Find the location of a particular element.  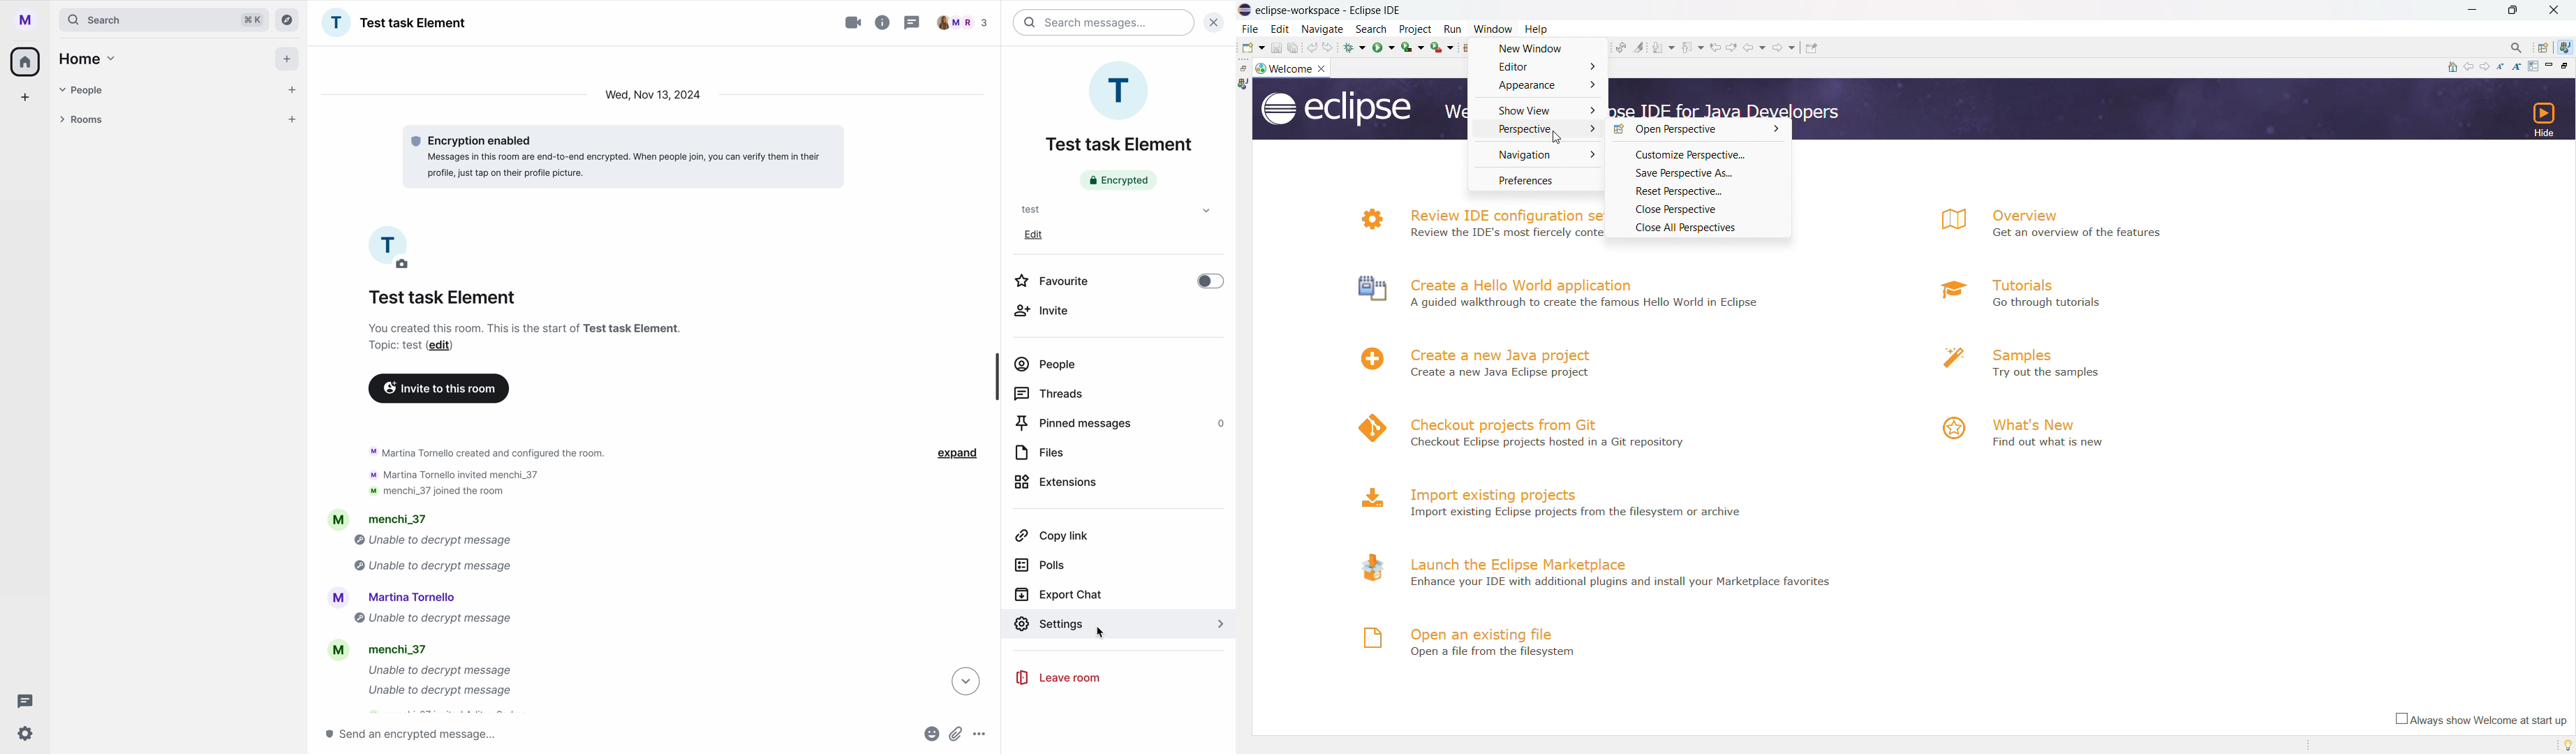

open perspective is located at coordinates (1698, 128).